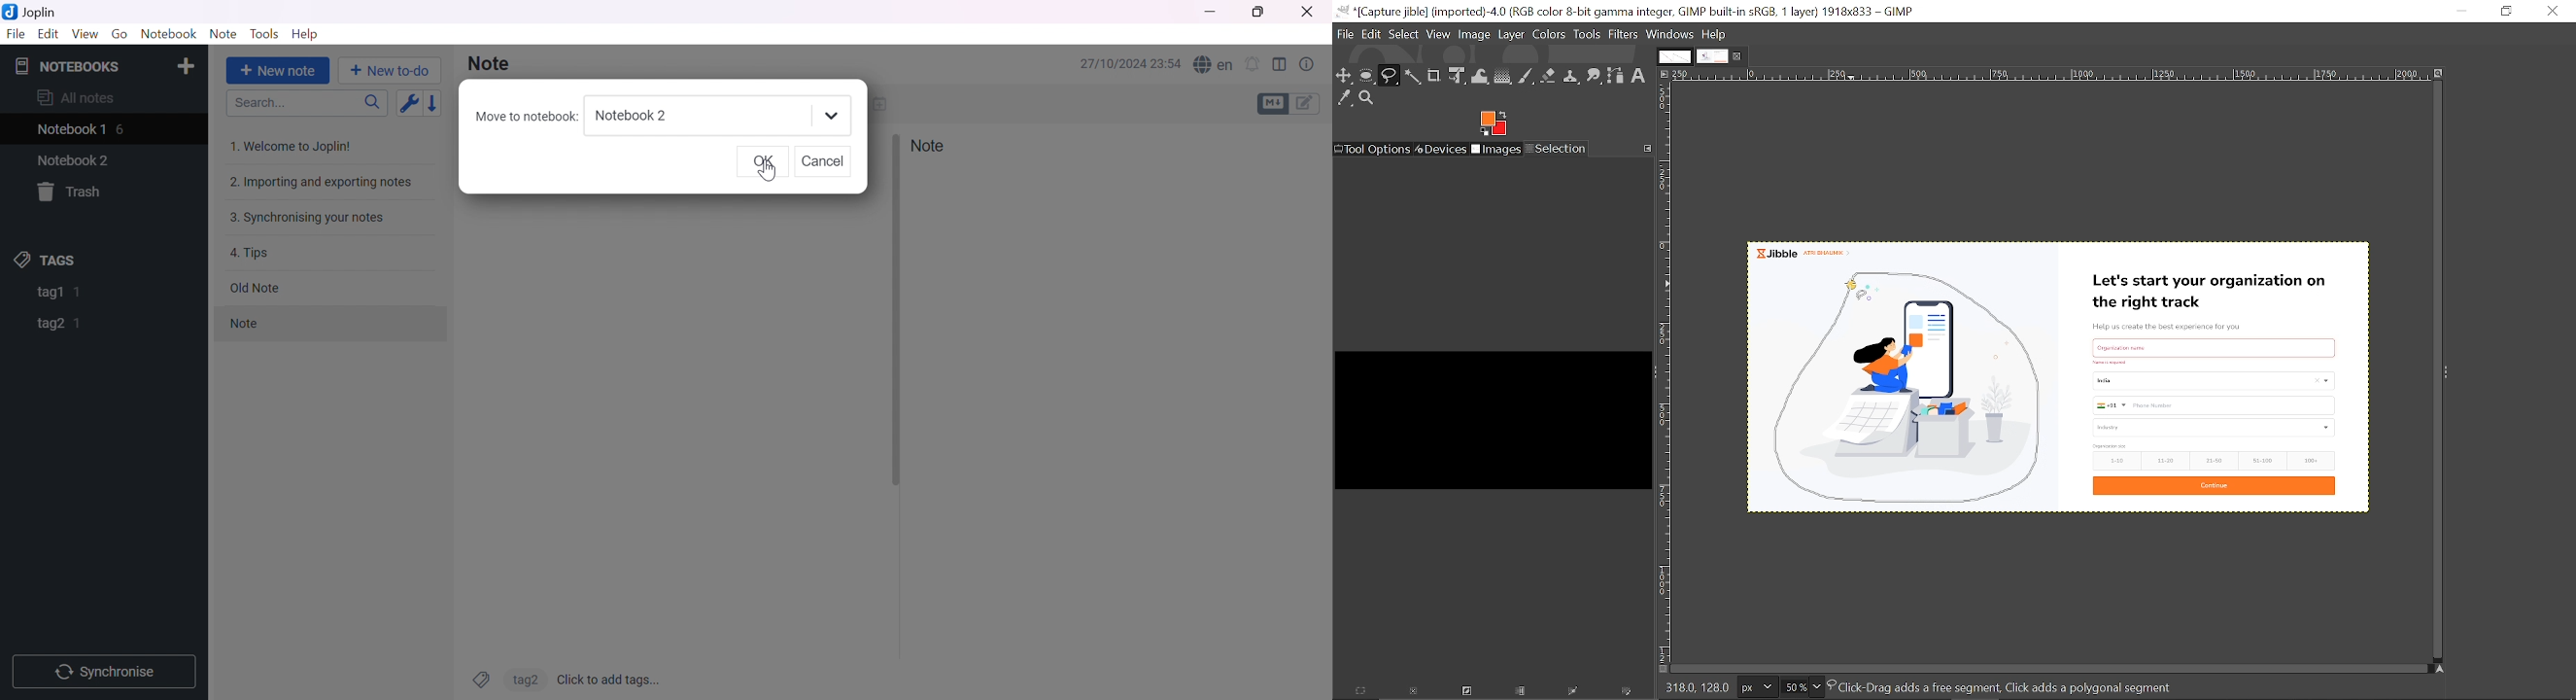 The width and height of the screenshot is (2576, 700). What do you see at coordinates (166, 35) in the screenshot?
I see `Notebook` at bounding box center [166, 35].